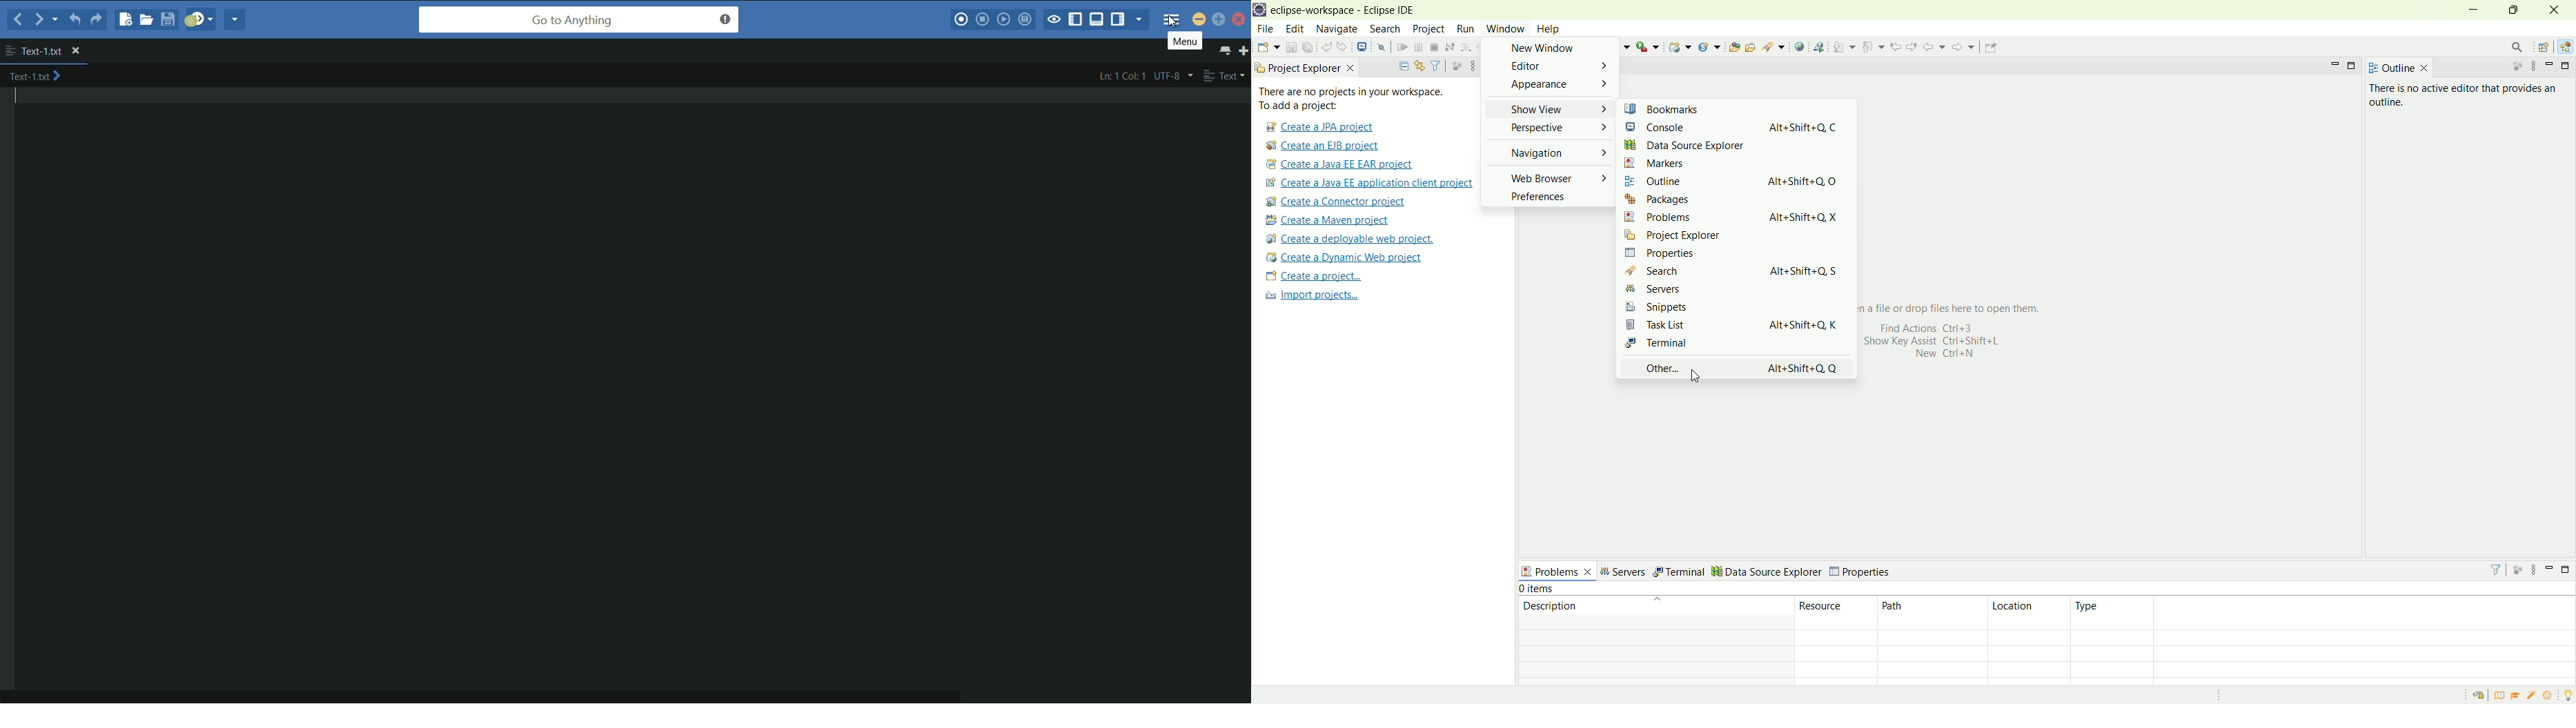 The image size is (2576, 728). I want to click on view menu, so click(1470, 66).